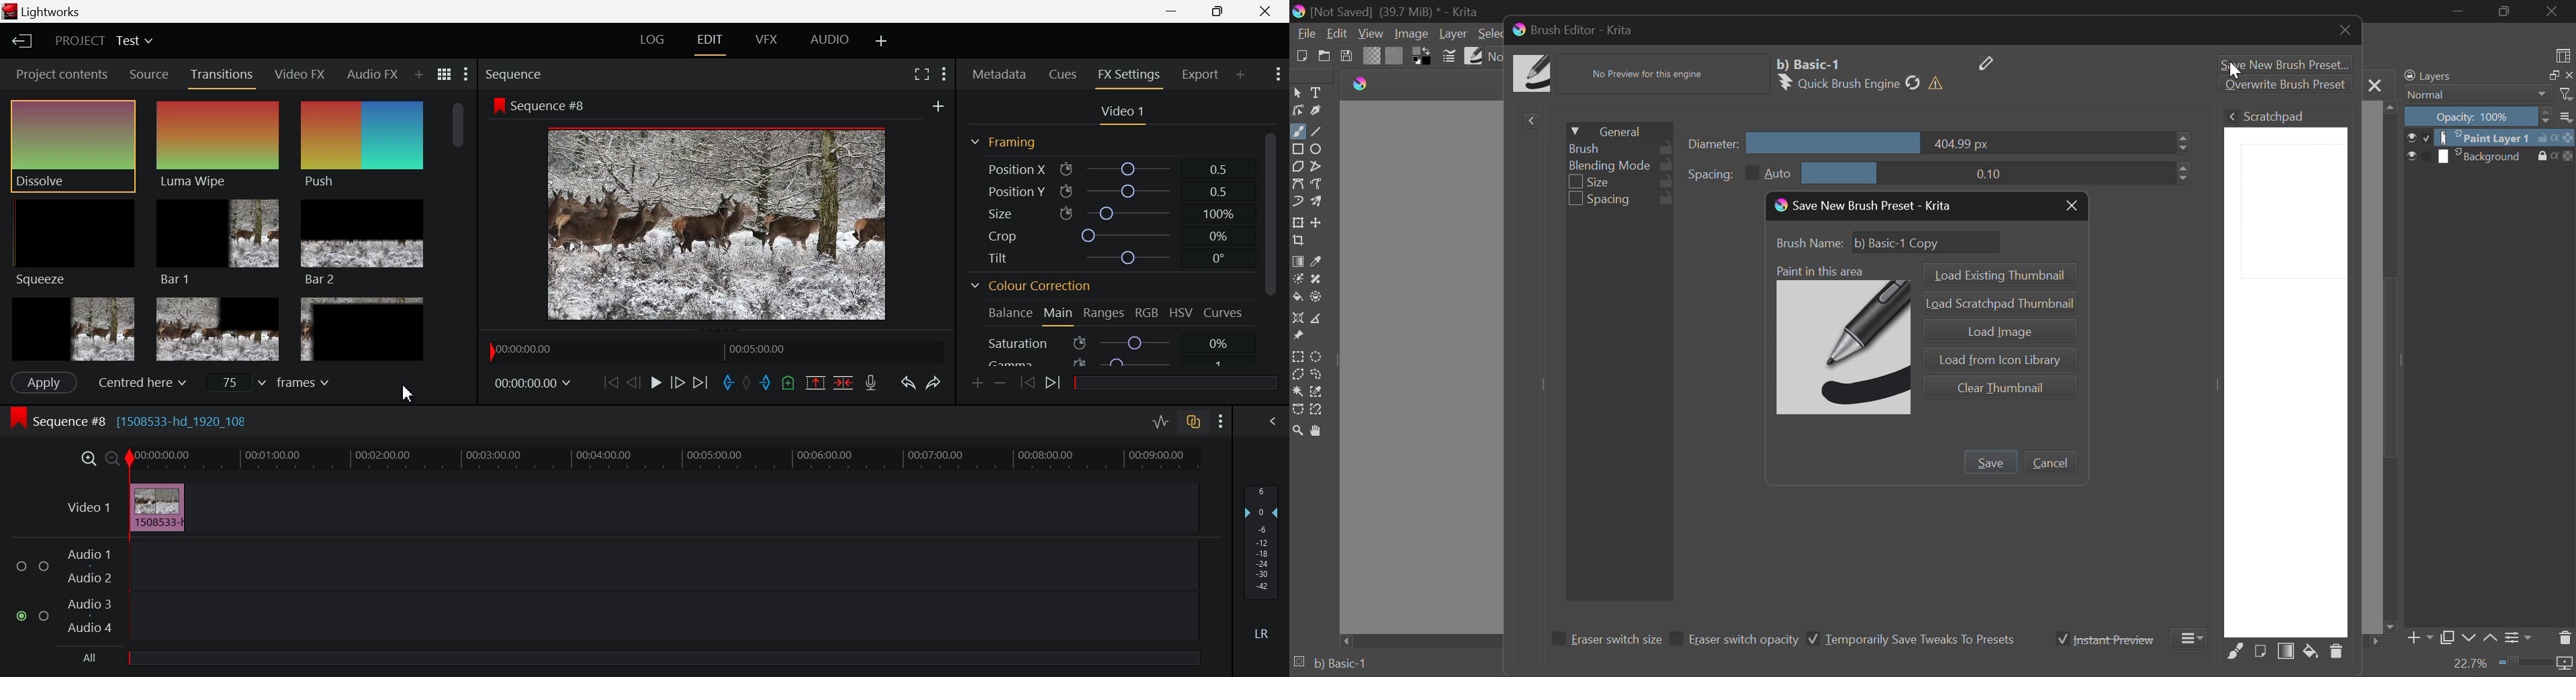  I want to click on Scroll Bar, so click(2391, 366).